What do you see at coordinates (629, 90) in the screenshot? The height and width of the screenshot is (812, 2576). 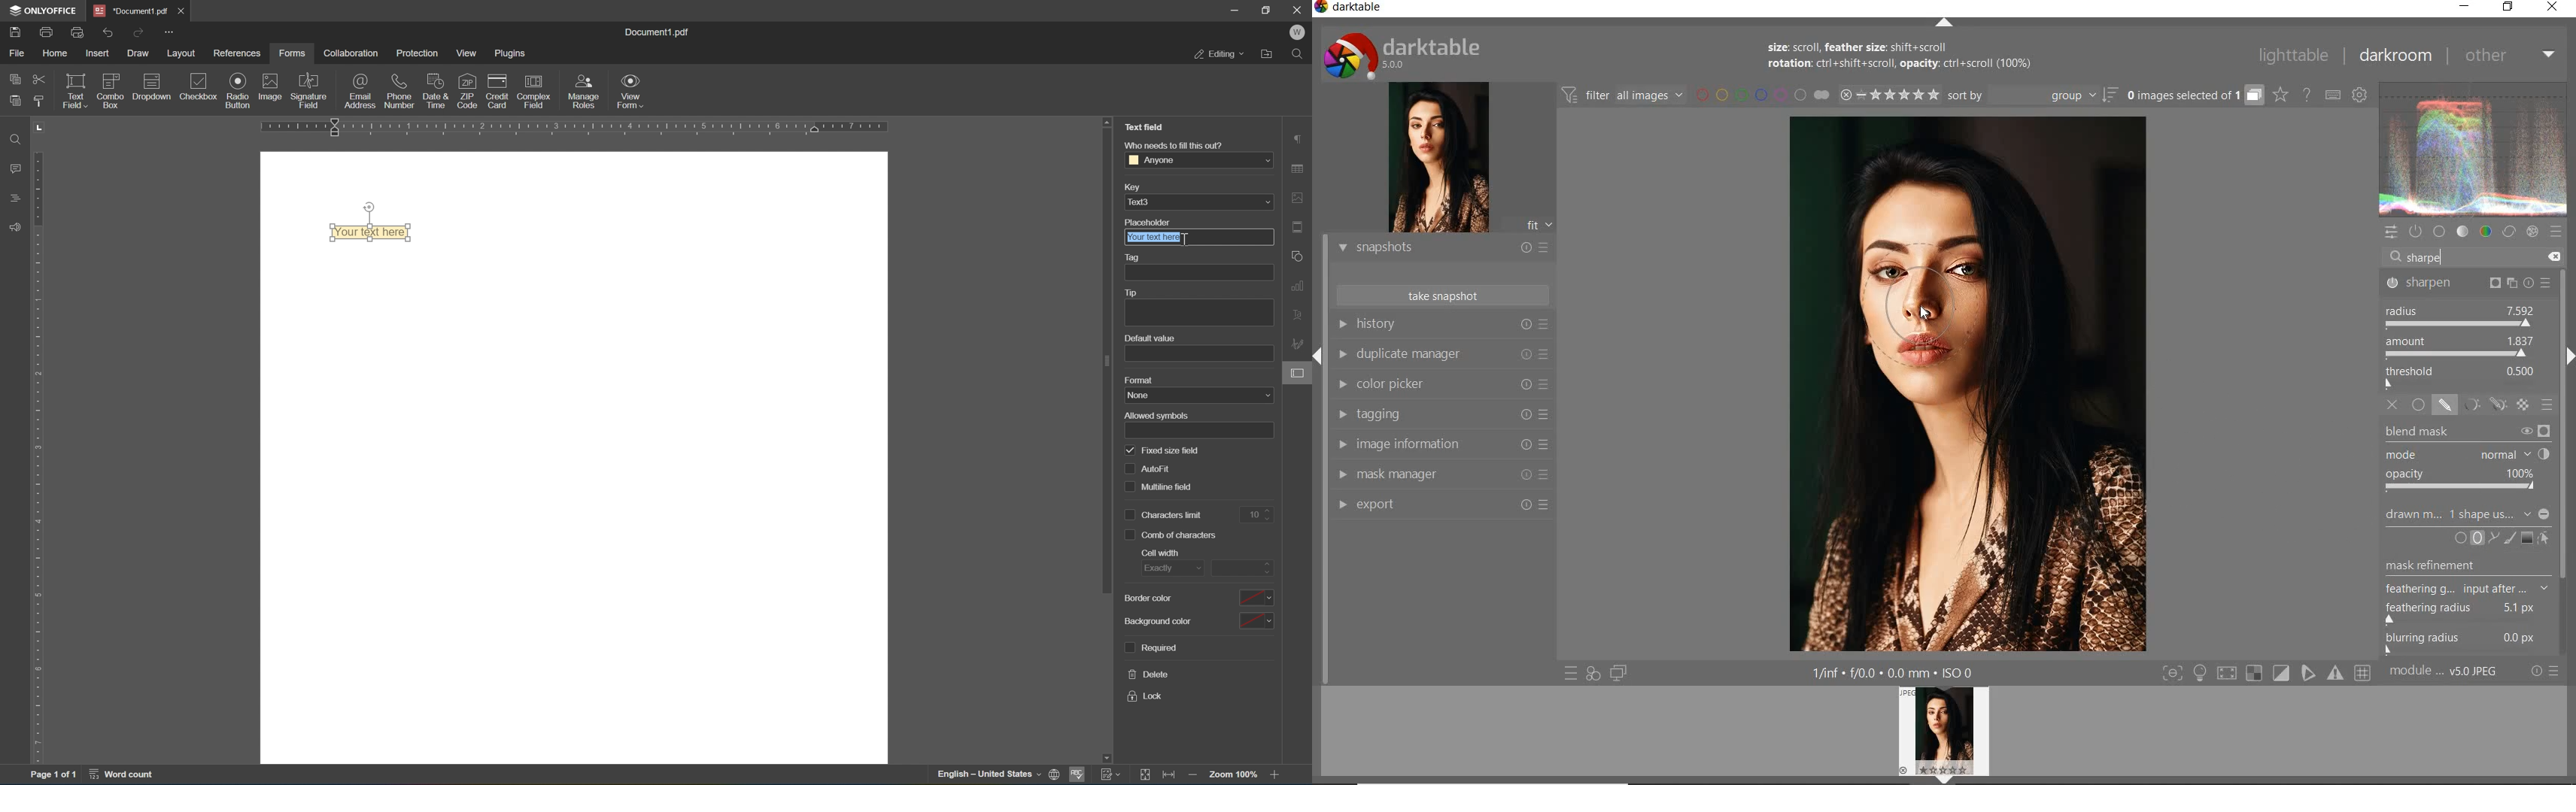 I see `view form` at bounding box center [629, 90].